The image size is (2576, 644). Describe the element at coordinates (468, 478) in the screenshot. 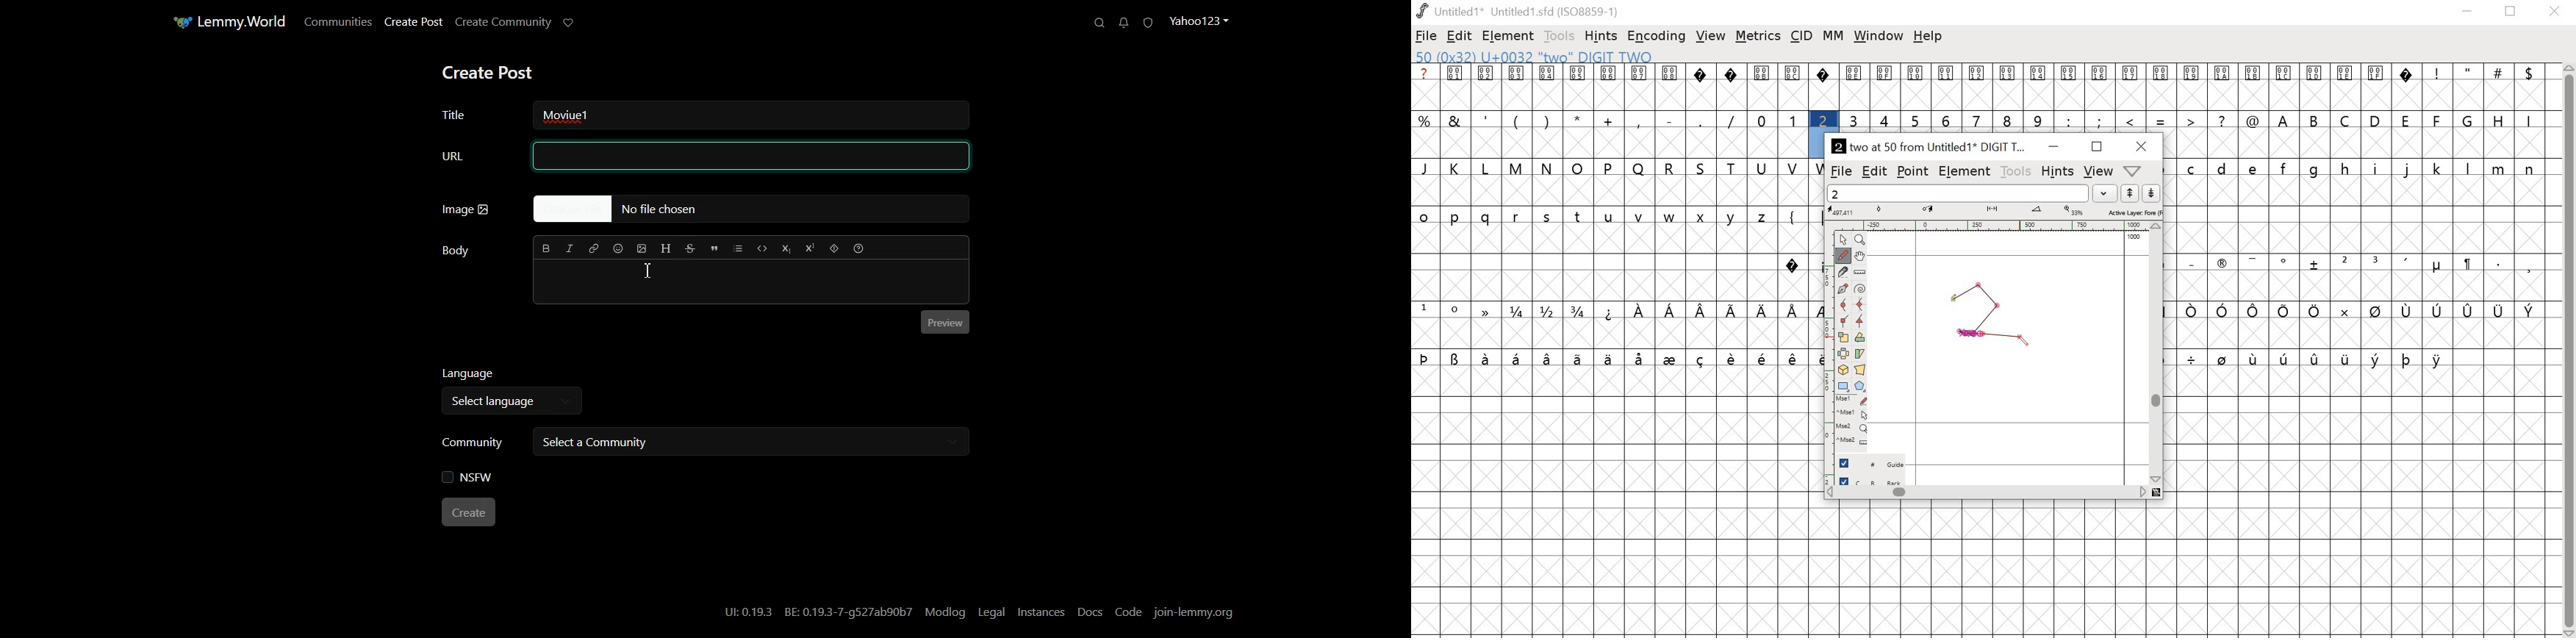

I see `NSFW` at that location.